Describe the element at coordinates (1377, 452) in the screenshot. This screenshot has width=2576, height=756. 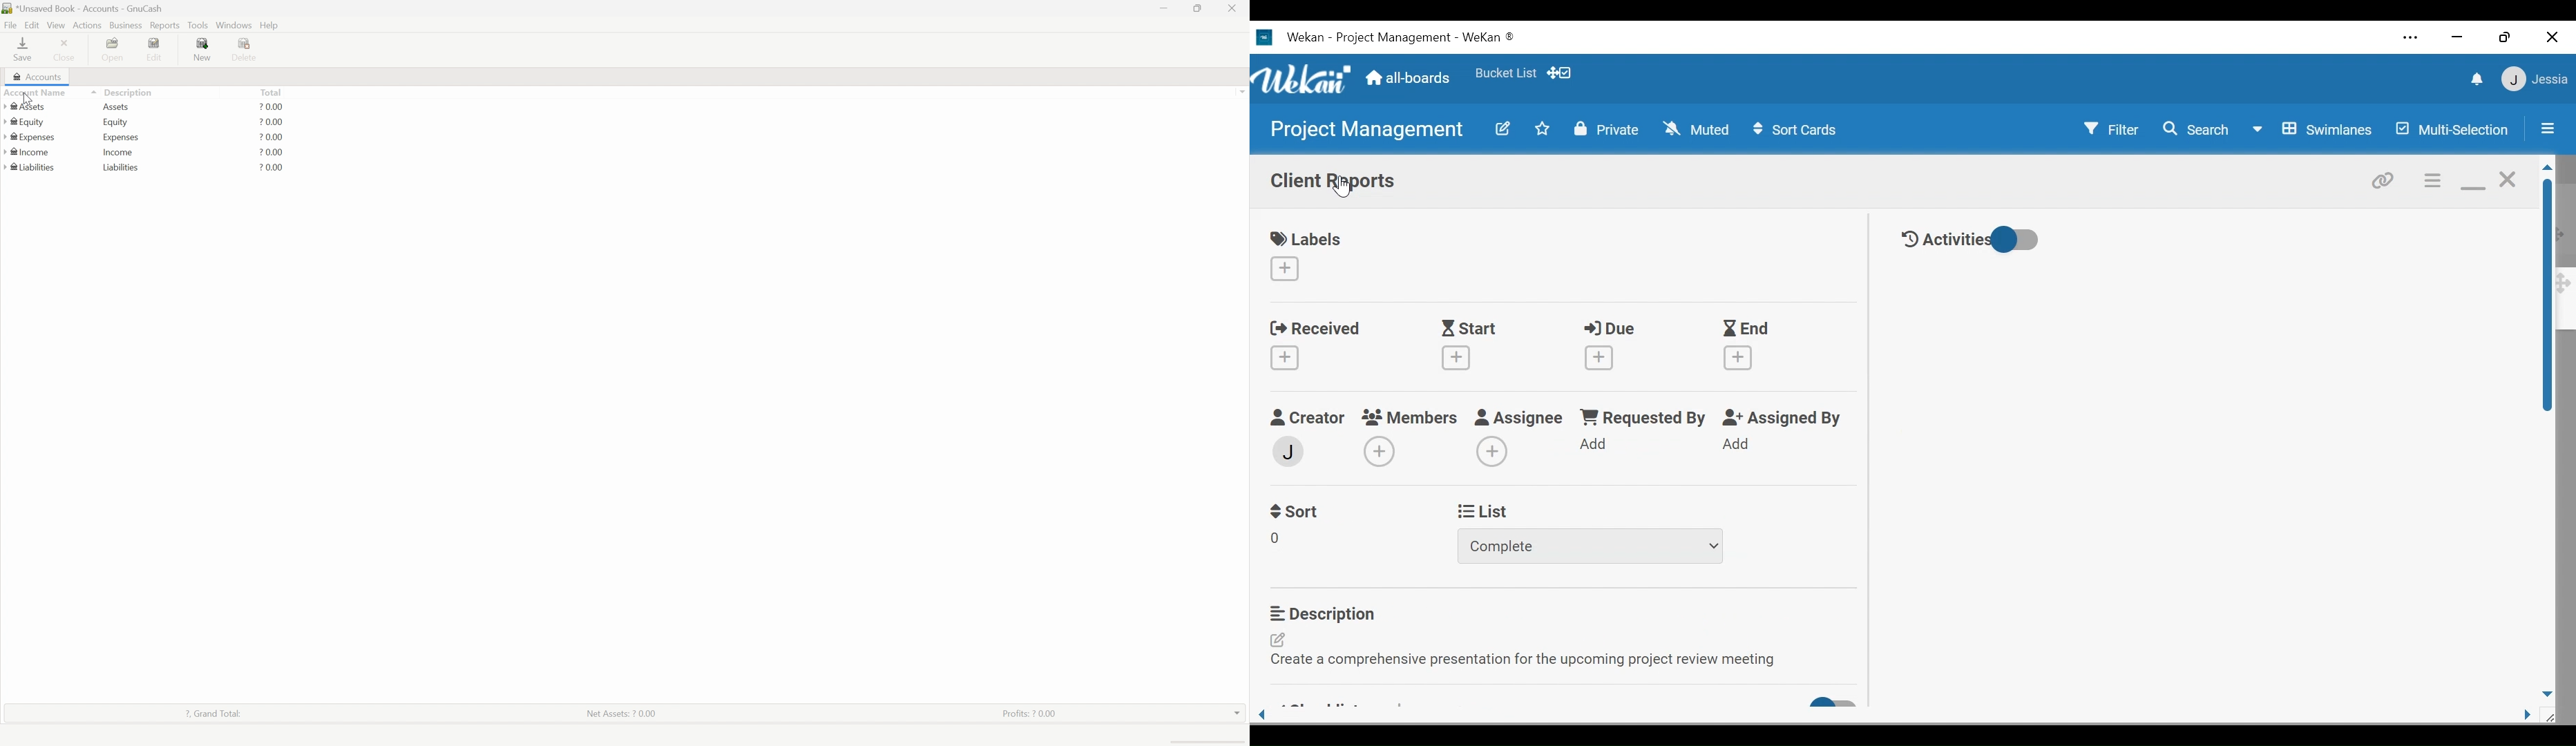
I see `Create Members` at that location.